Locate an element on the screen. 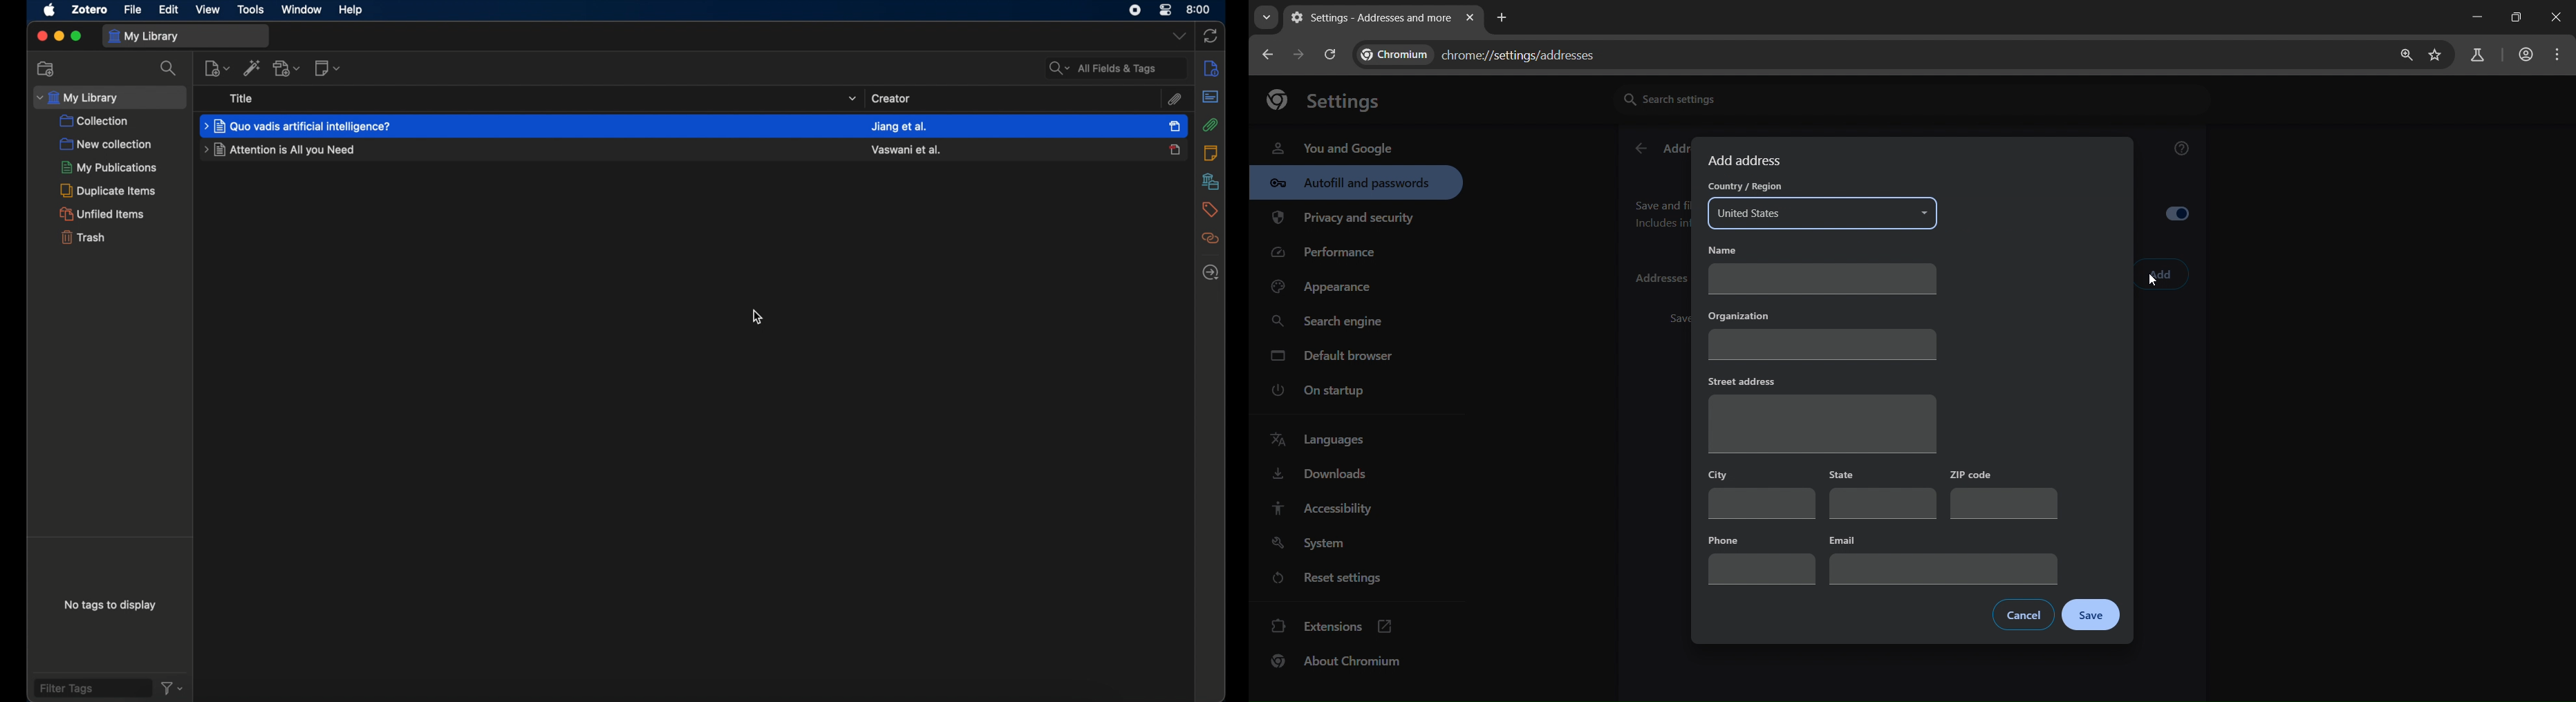 The image size is (2576, 728). item title is located at coordinates (282, 150).